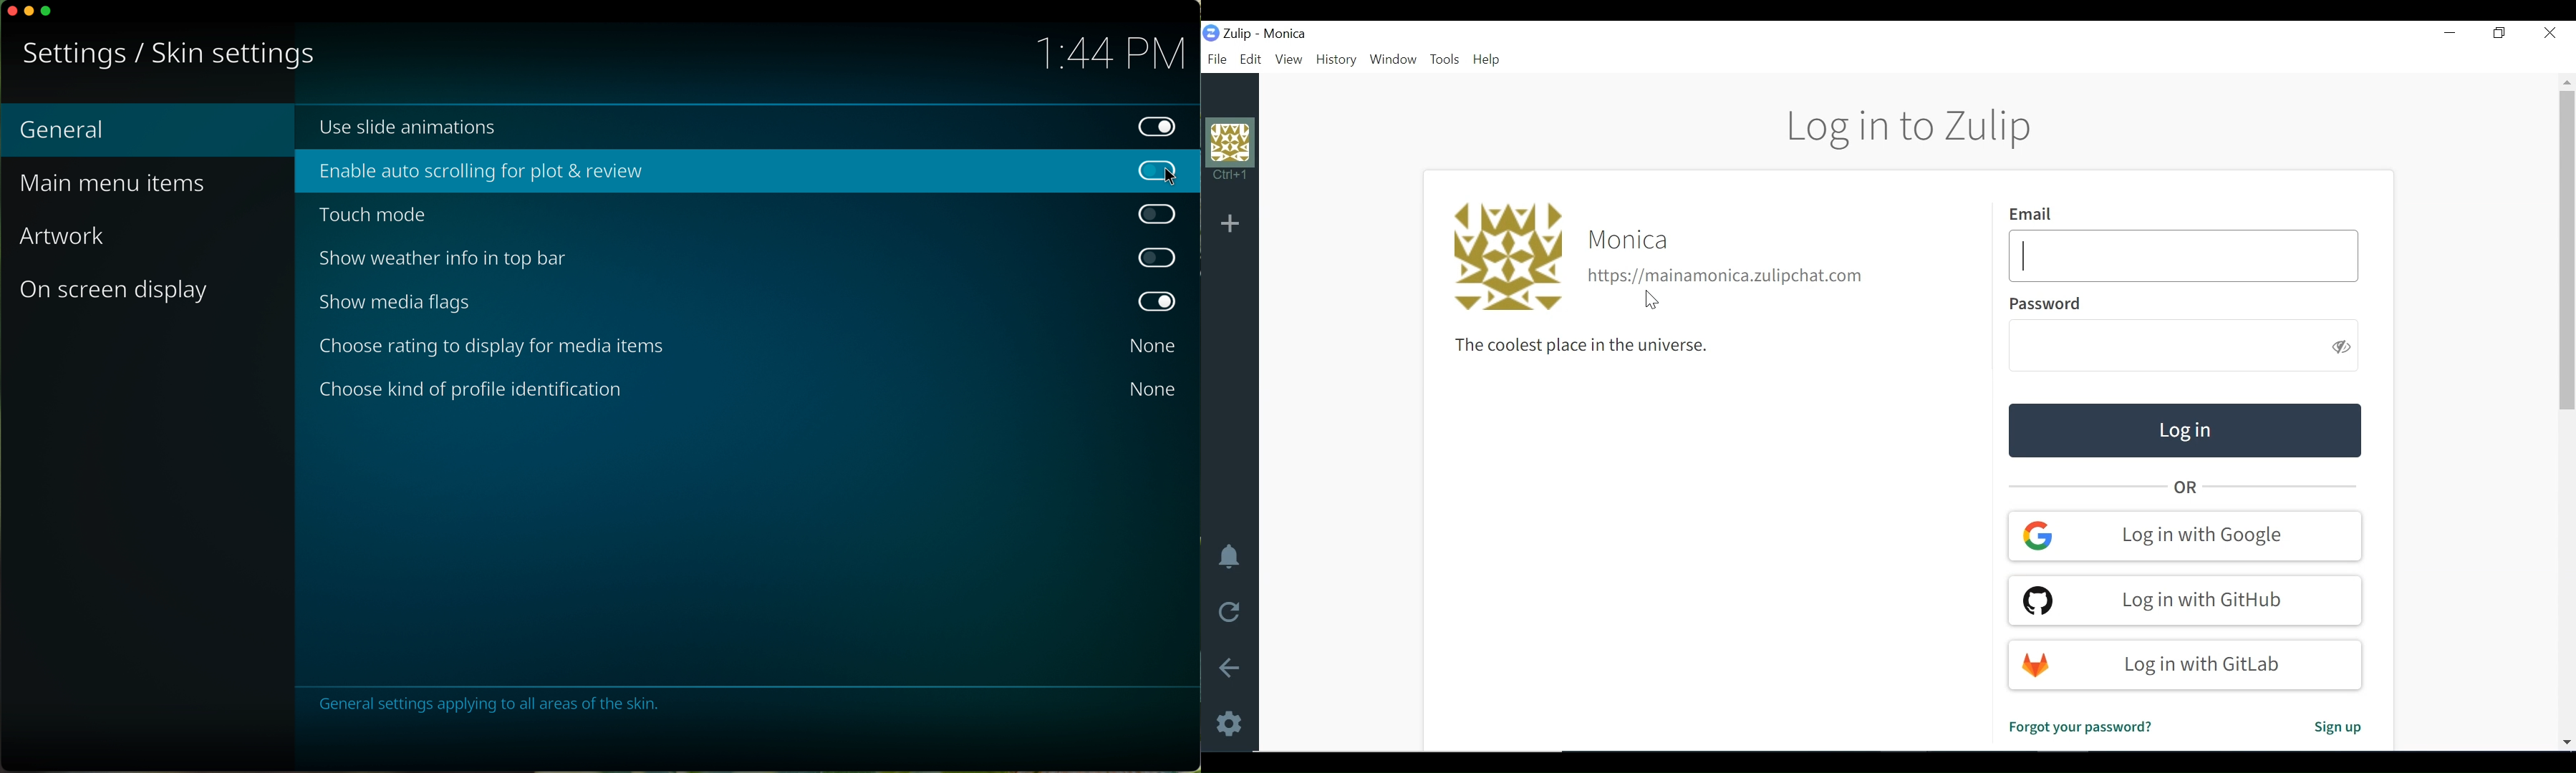  Describe the element at coordinates (744, 347) in the screenshot. I see `none choose rating to display for media items` at that location.